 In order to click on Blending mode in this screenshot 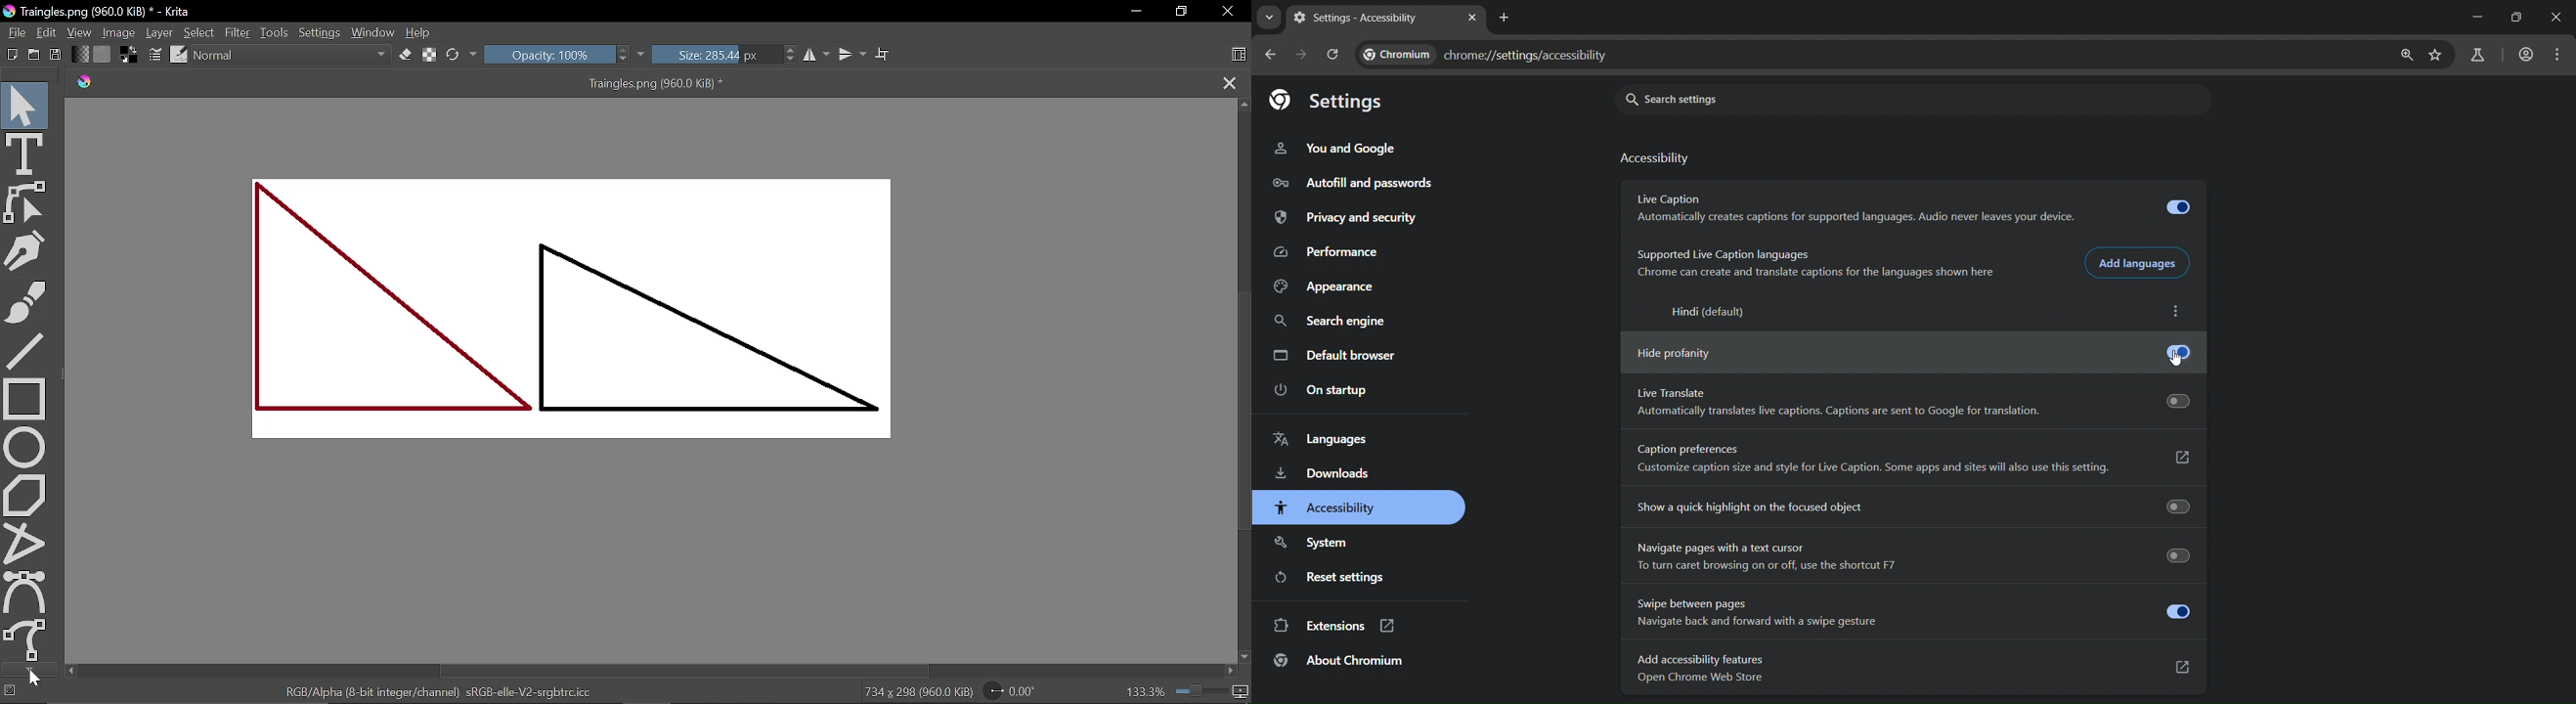, I will do `click(291, 55)`.